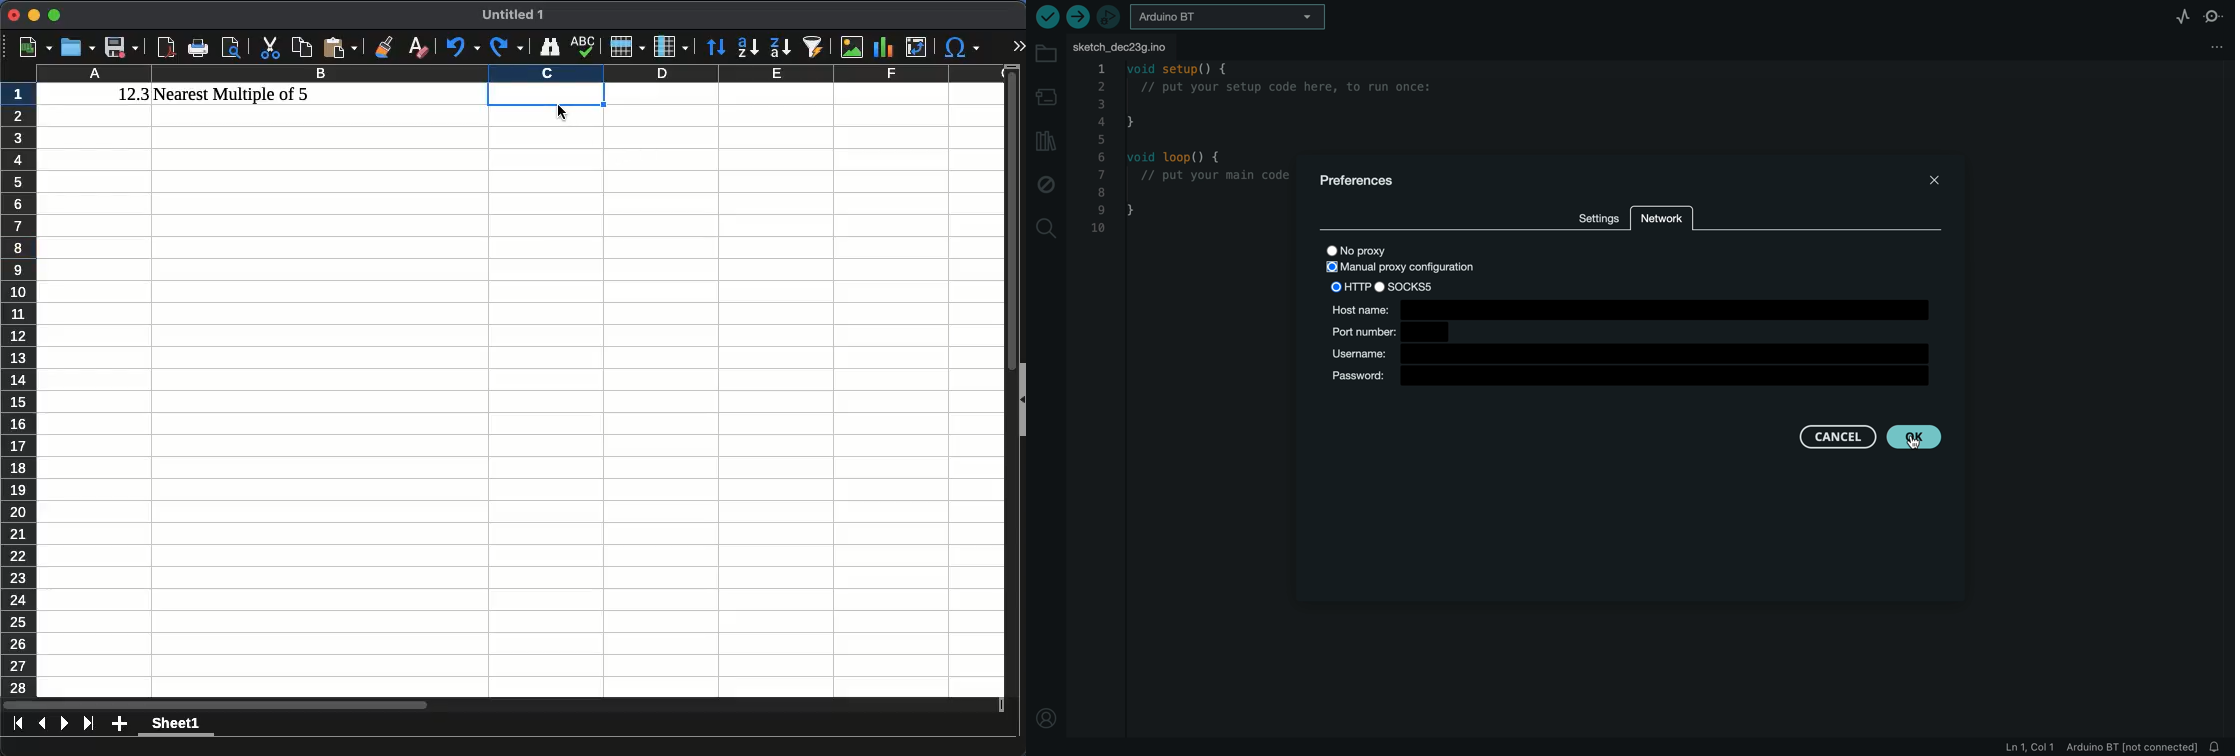  What do you see at coordinates (961, 47) in the screenshot?
I see `special character` at bounding box center [961, 47].